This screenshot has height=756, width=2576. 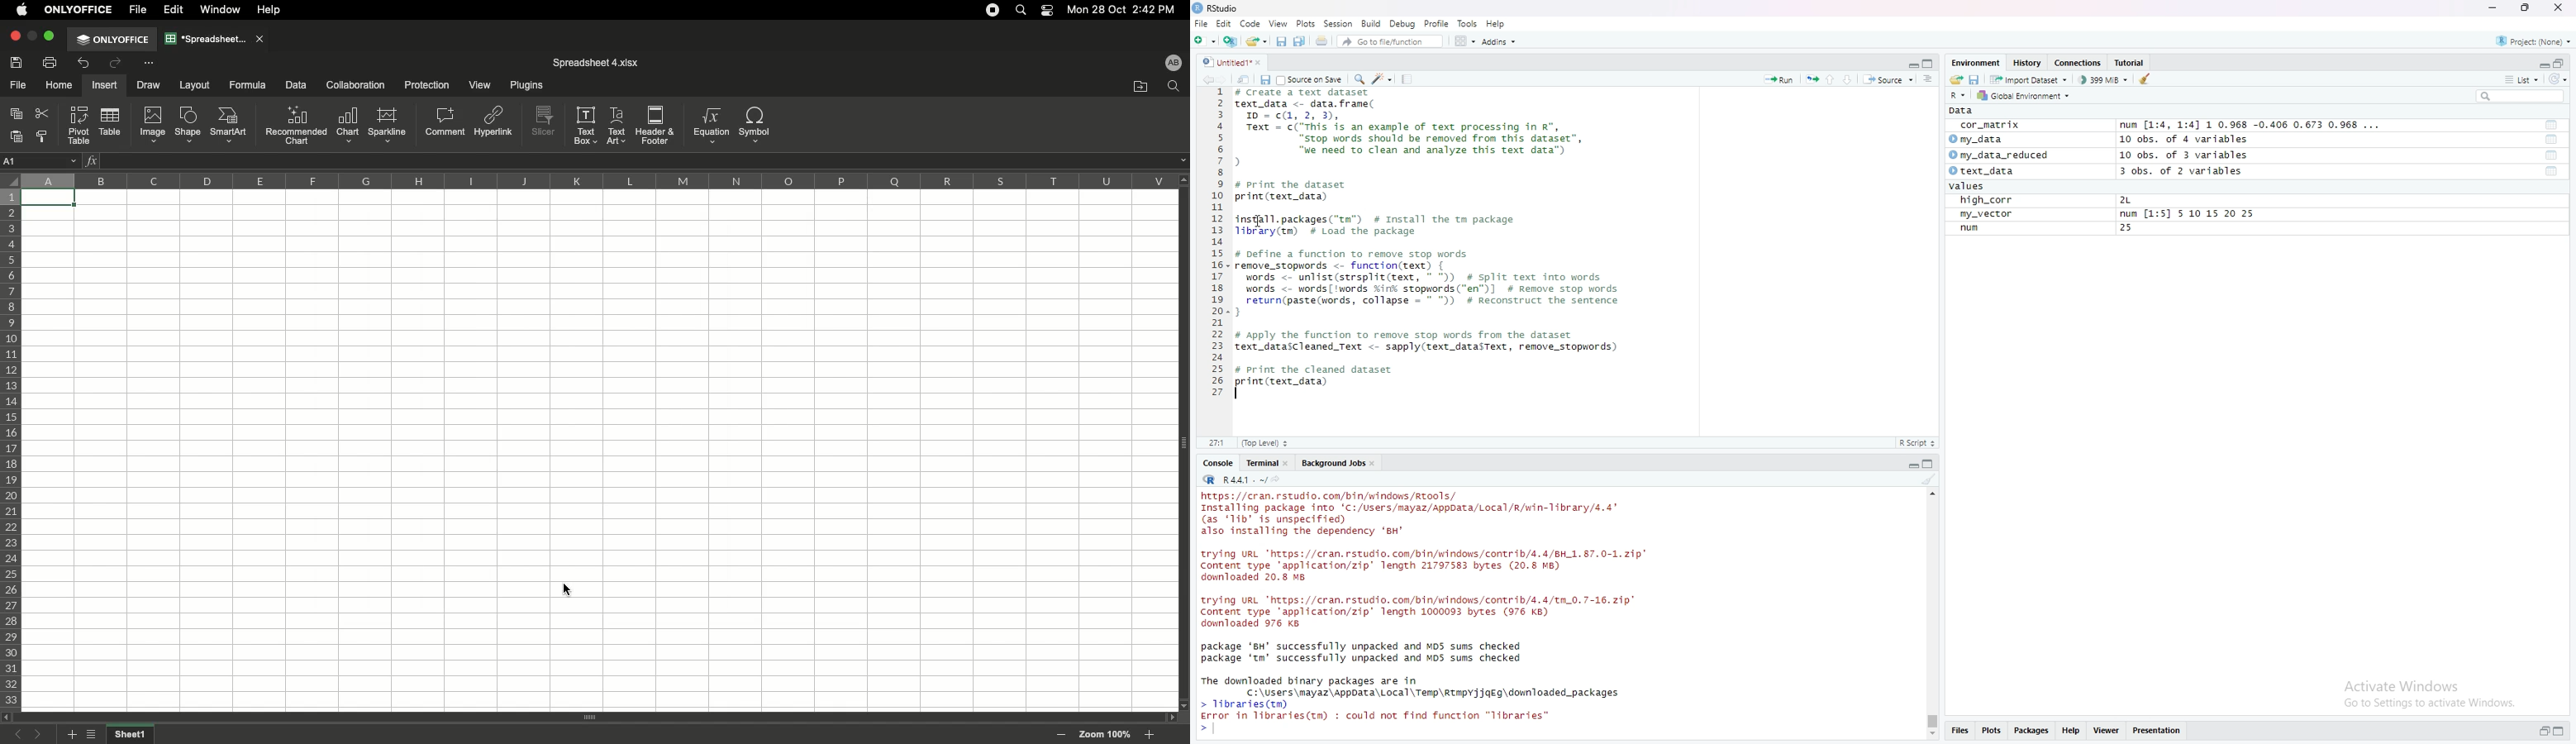 I want to click on untitled1, so click(x=1234, y=61).